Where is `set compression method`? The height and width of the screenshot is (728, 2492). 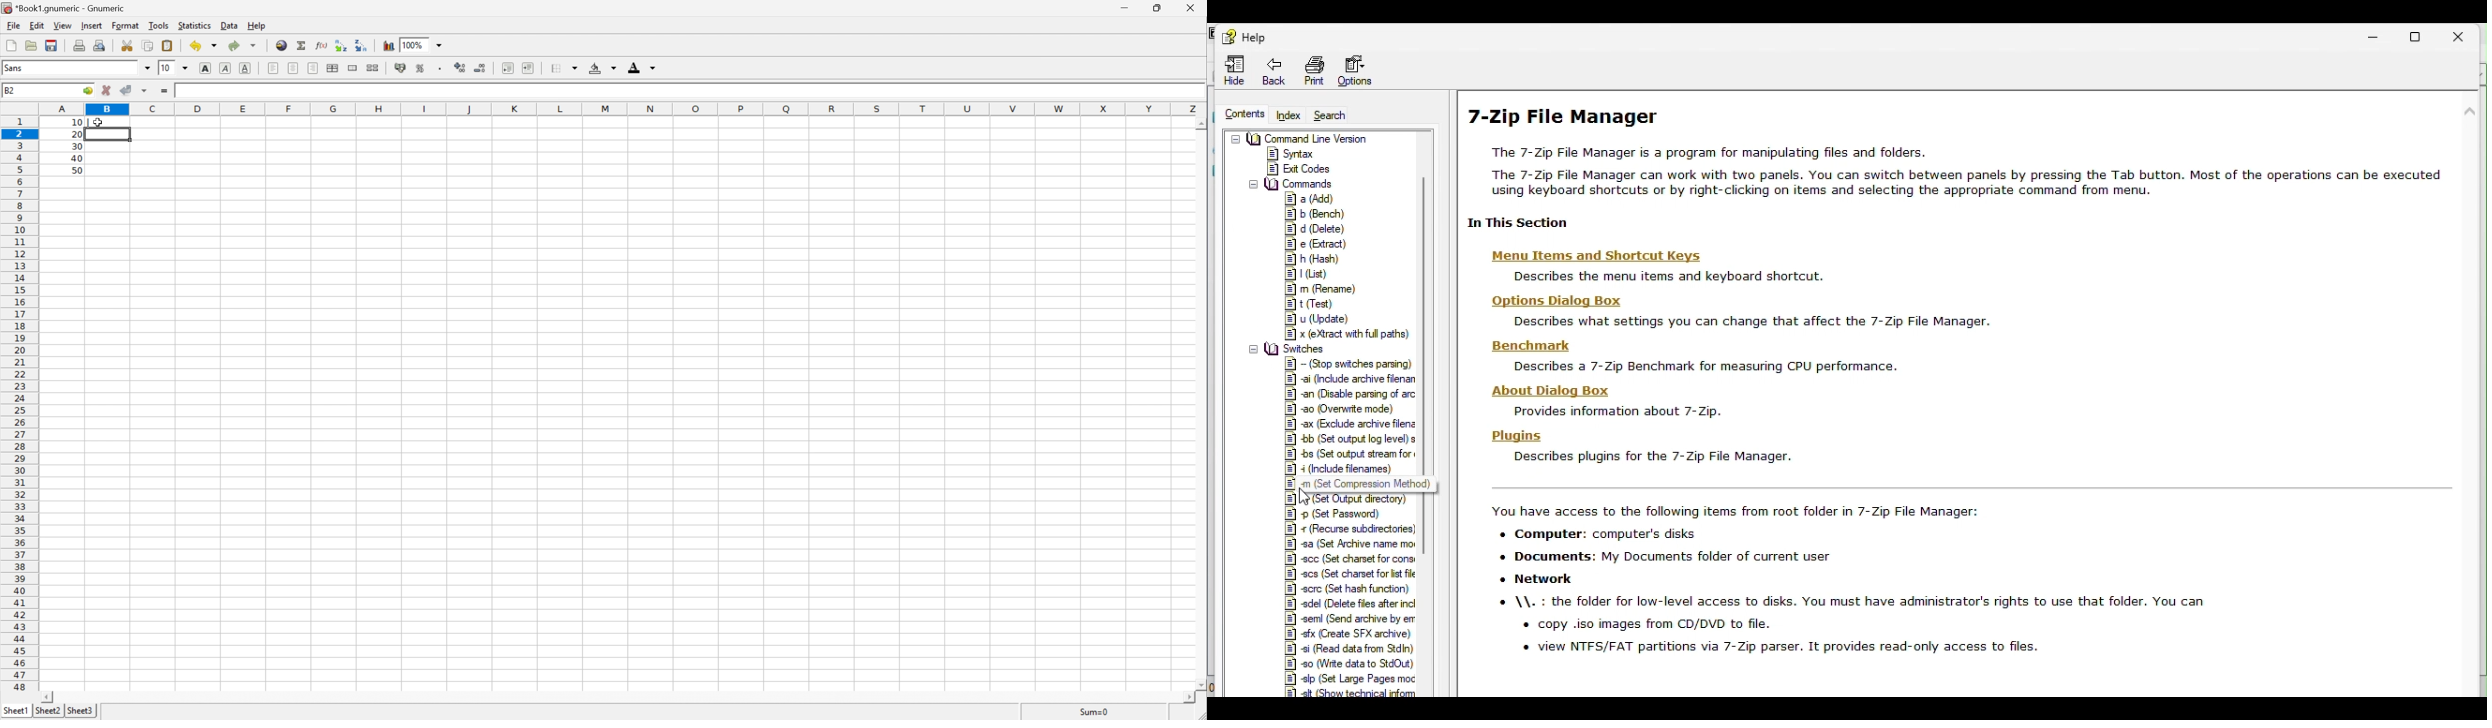
set compression method is located at coordinates (1353, 484).